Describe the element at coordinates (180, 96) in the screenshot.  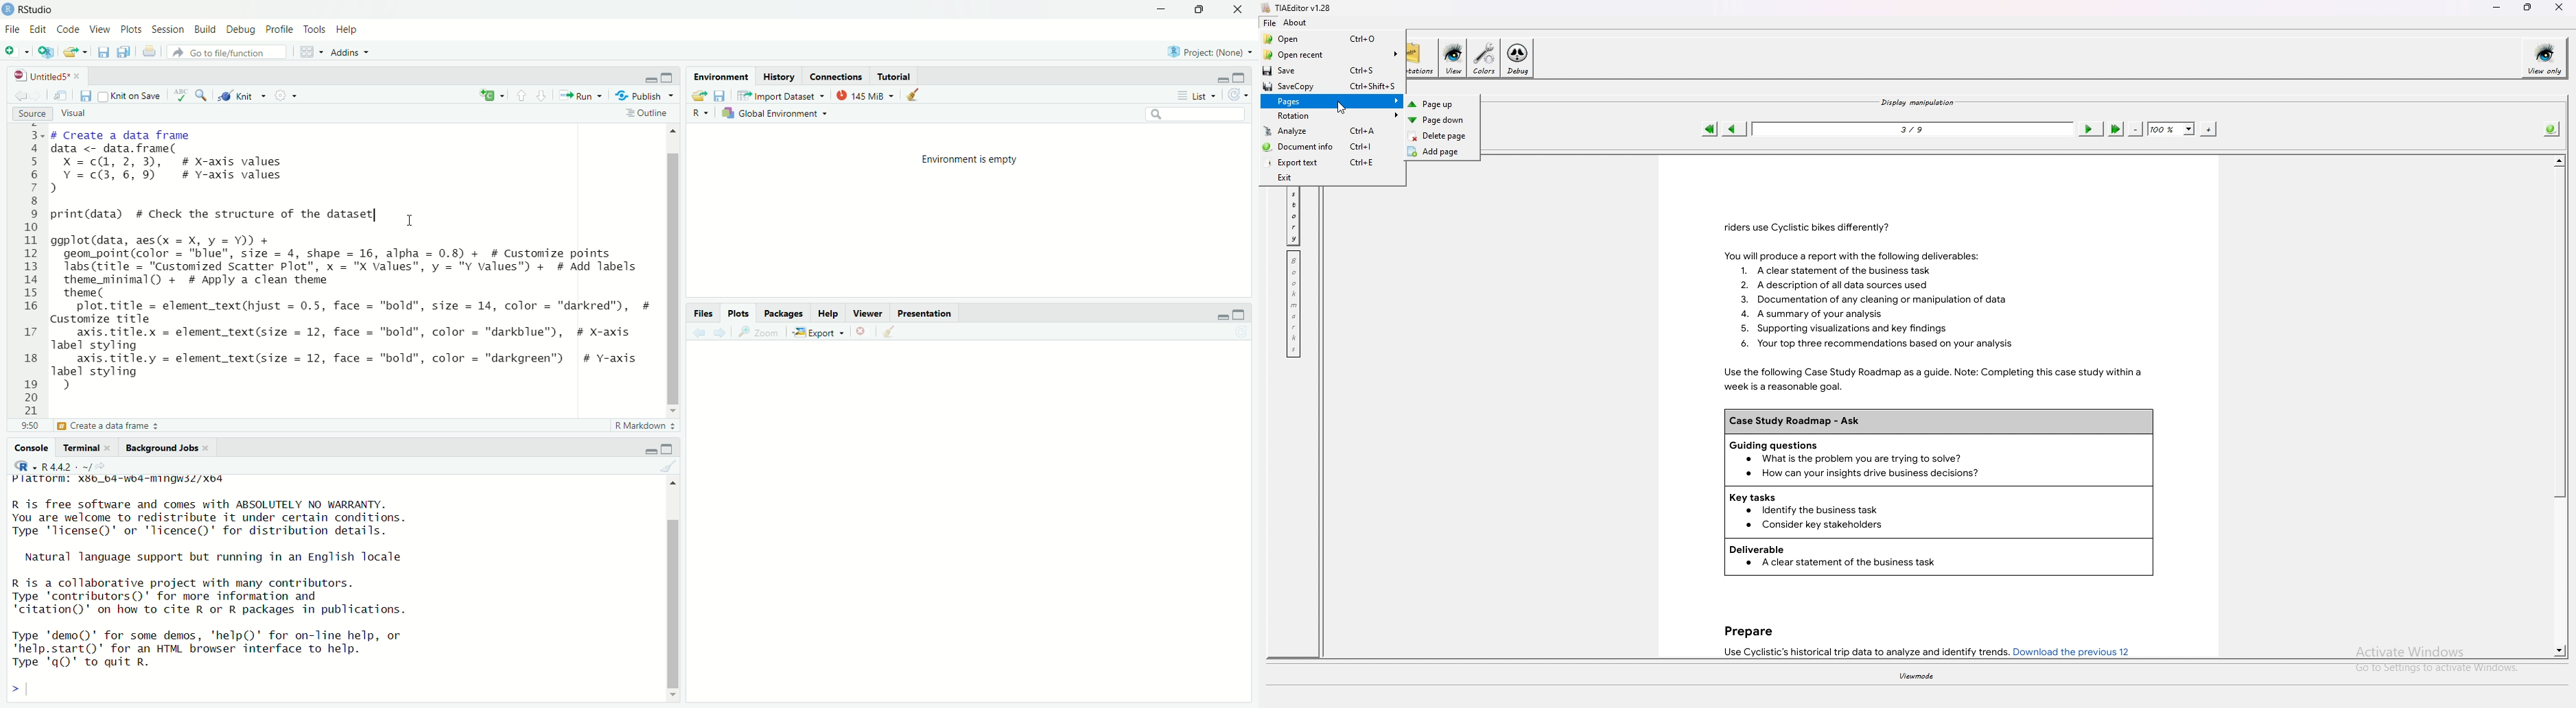
I see `ABC` at that location.